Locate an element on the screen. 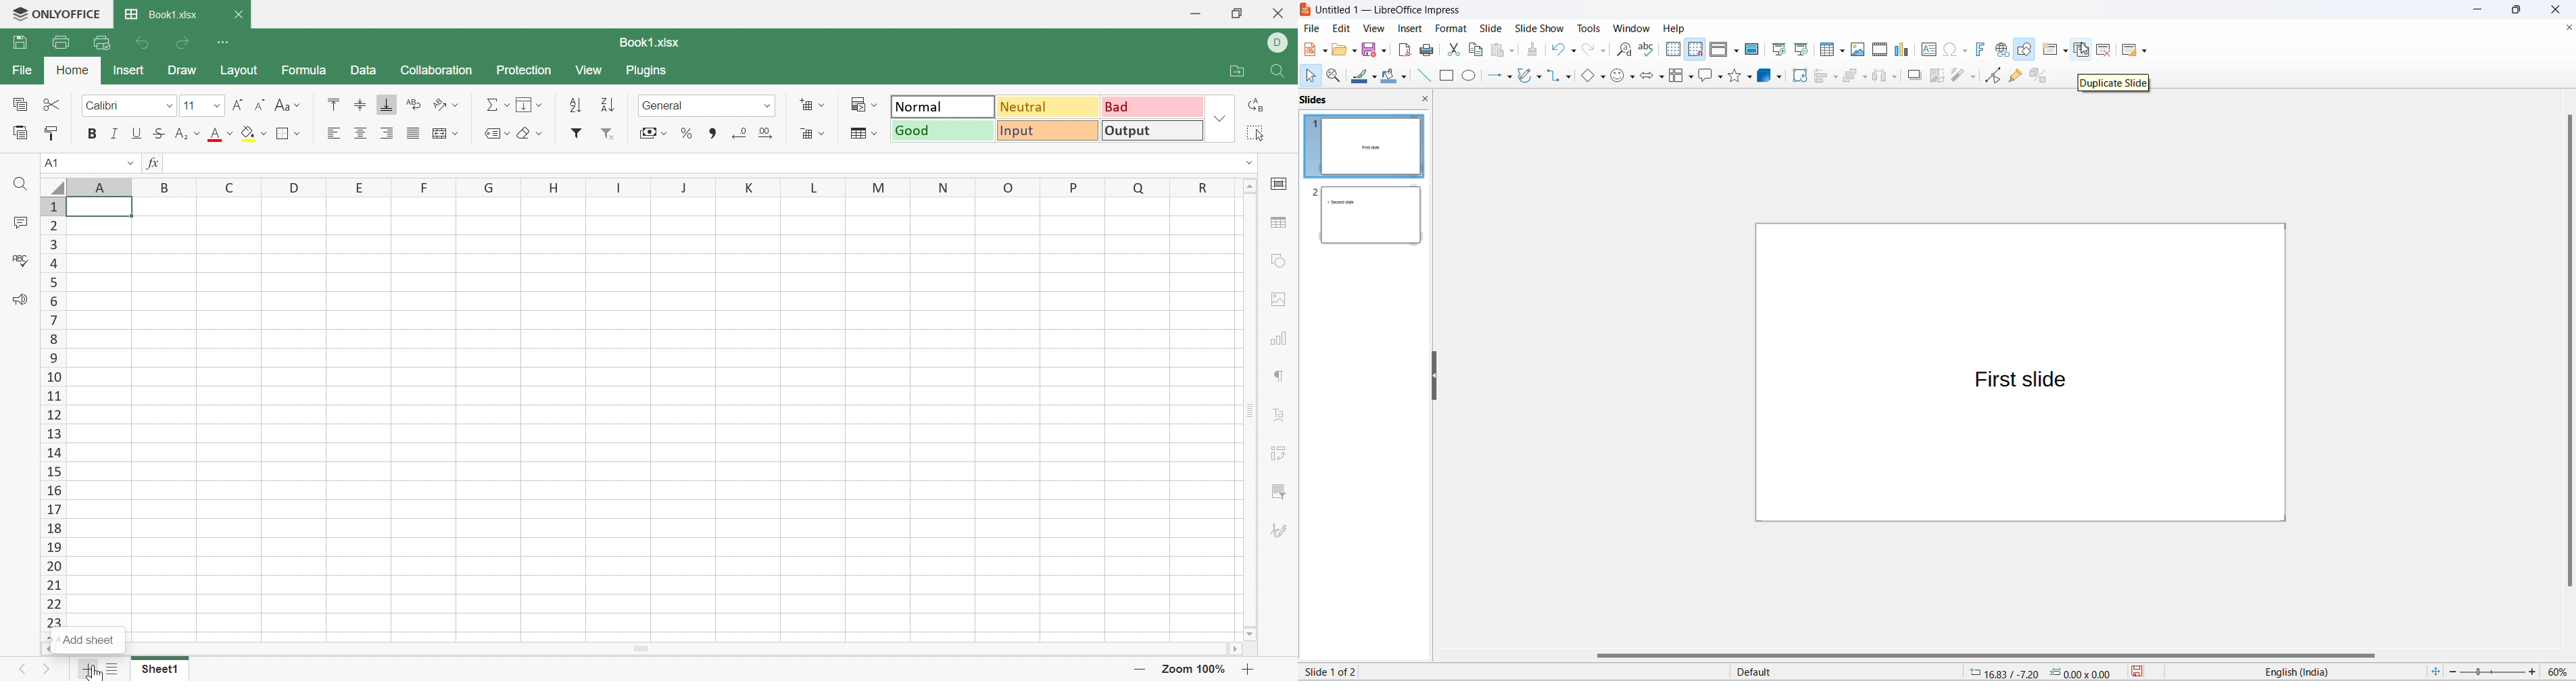 The height and width of the screenshot is (700, 2576).  is located at coordinates (1310, 77).